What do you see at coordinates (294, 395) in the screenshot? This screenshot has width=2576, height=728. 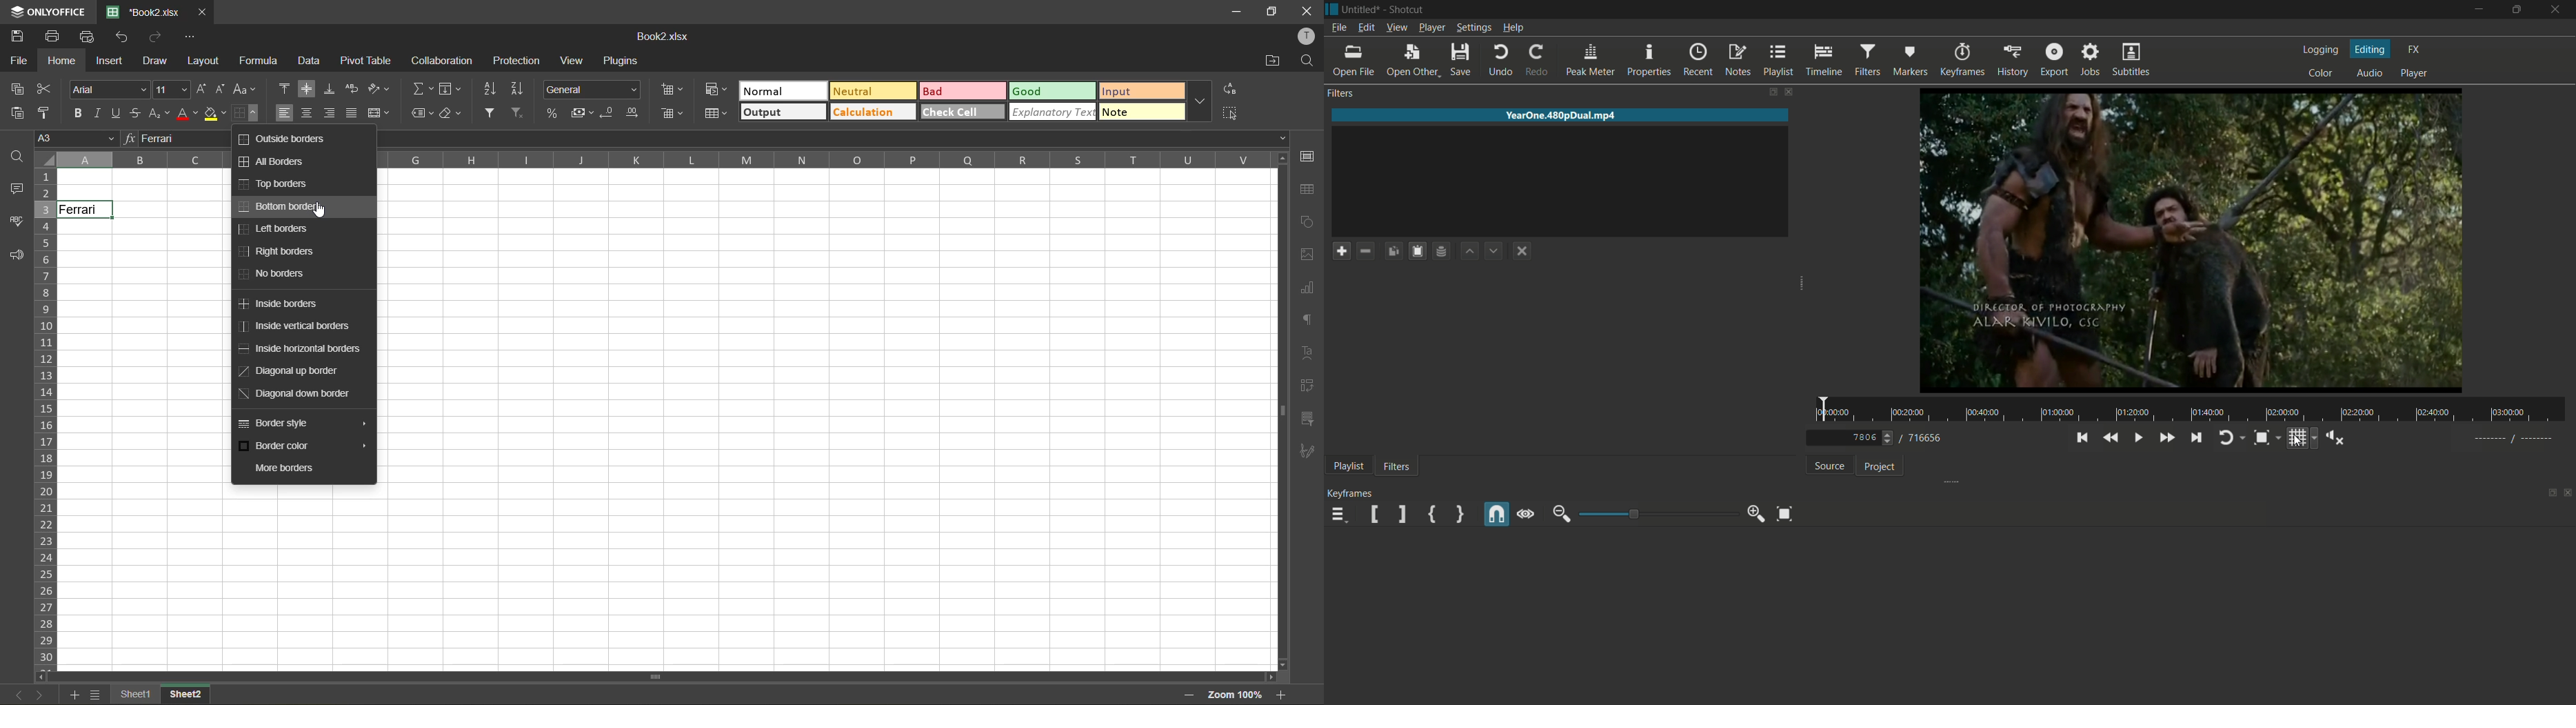 I see `diagonal down border` at bounding box center [294, 395].